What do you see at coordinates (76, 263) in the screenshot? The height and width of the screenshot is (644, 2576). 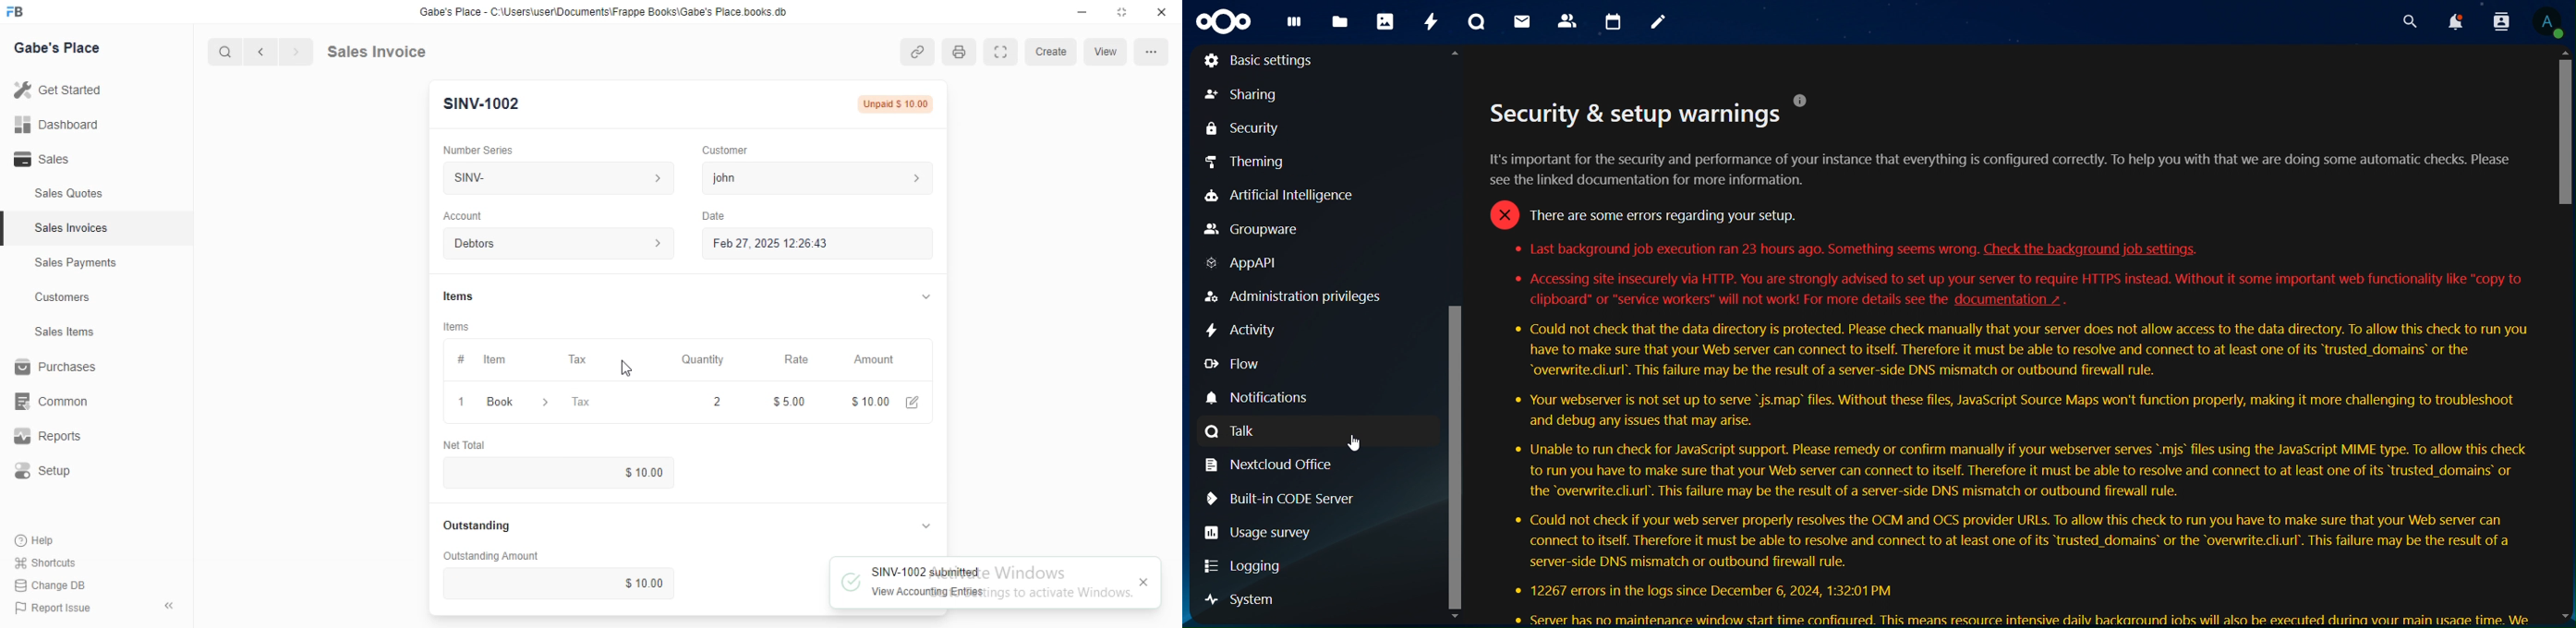 I see `Sales Payments` at bounding box center [76, 263].